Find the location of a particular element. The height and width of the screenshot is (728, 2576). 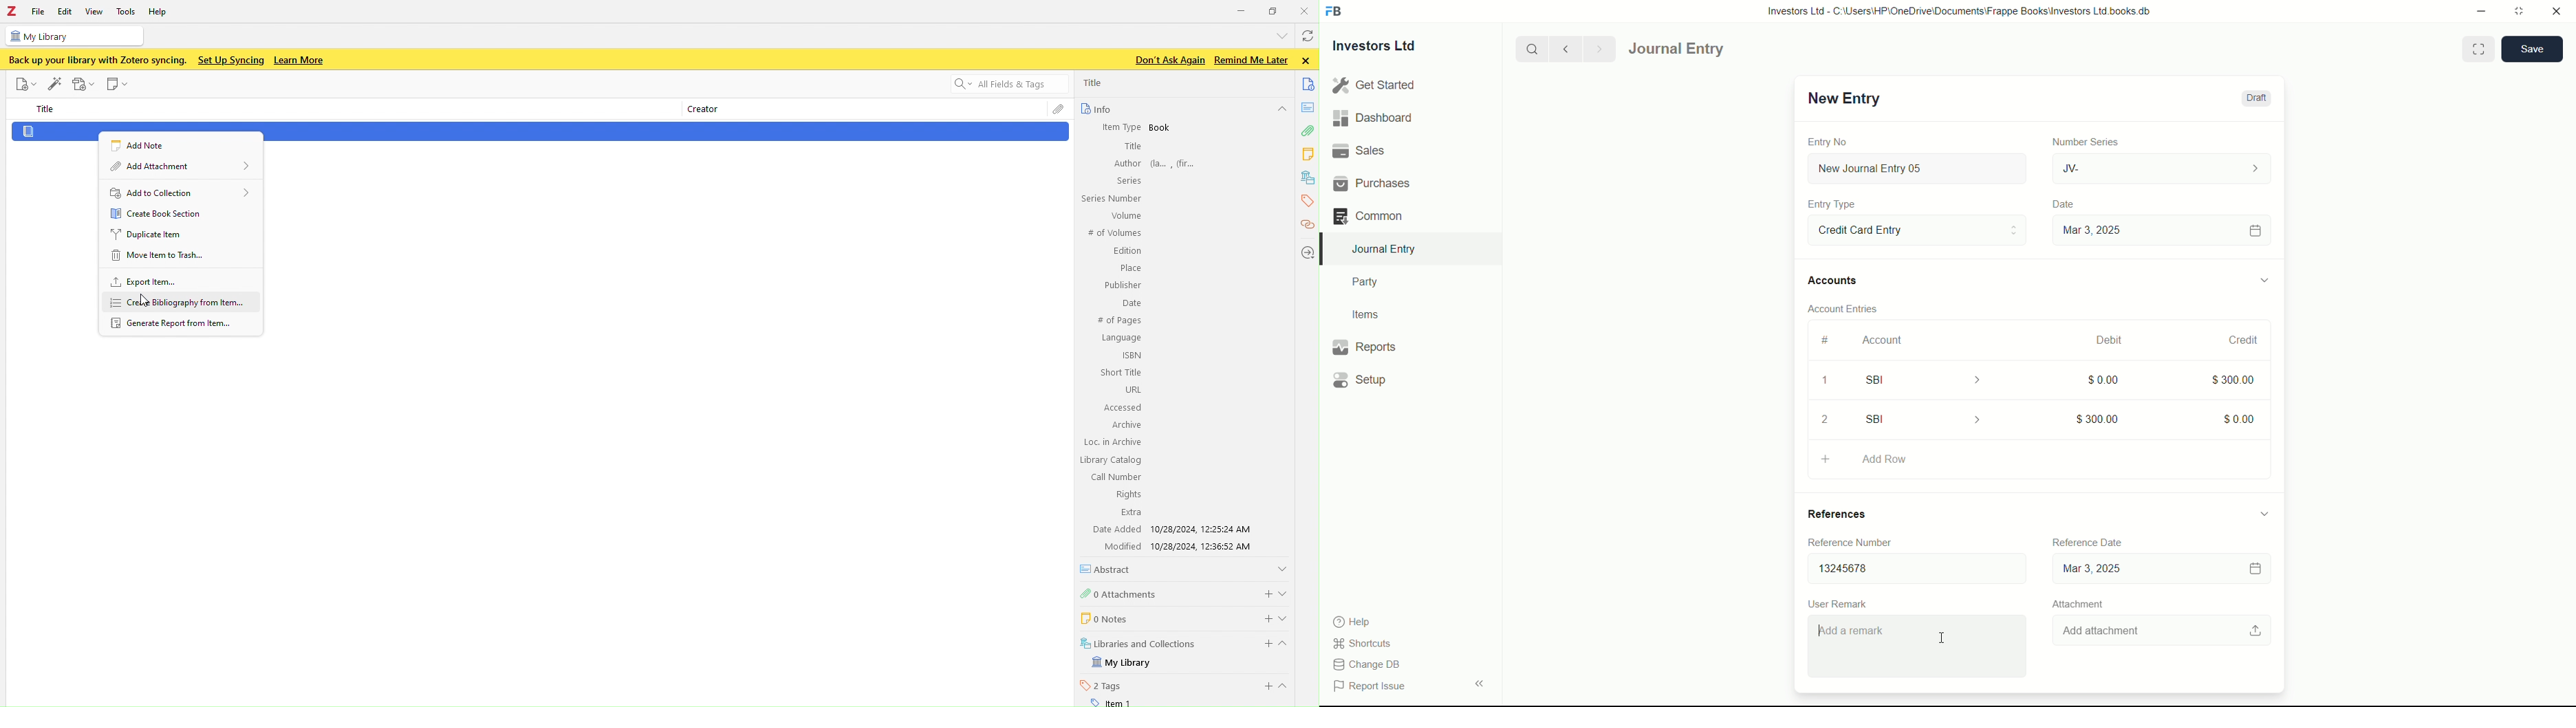

Library Catalog is located at coordinates (1112, 460).